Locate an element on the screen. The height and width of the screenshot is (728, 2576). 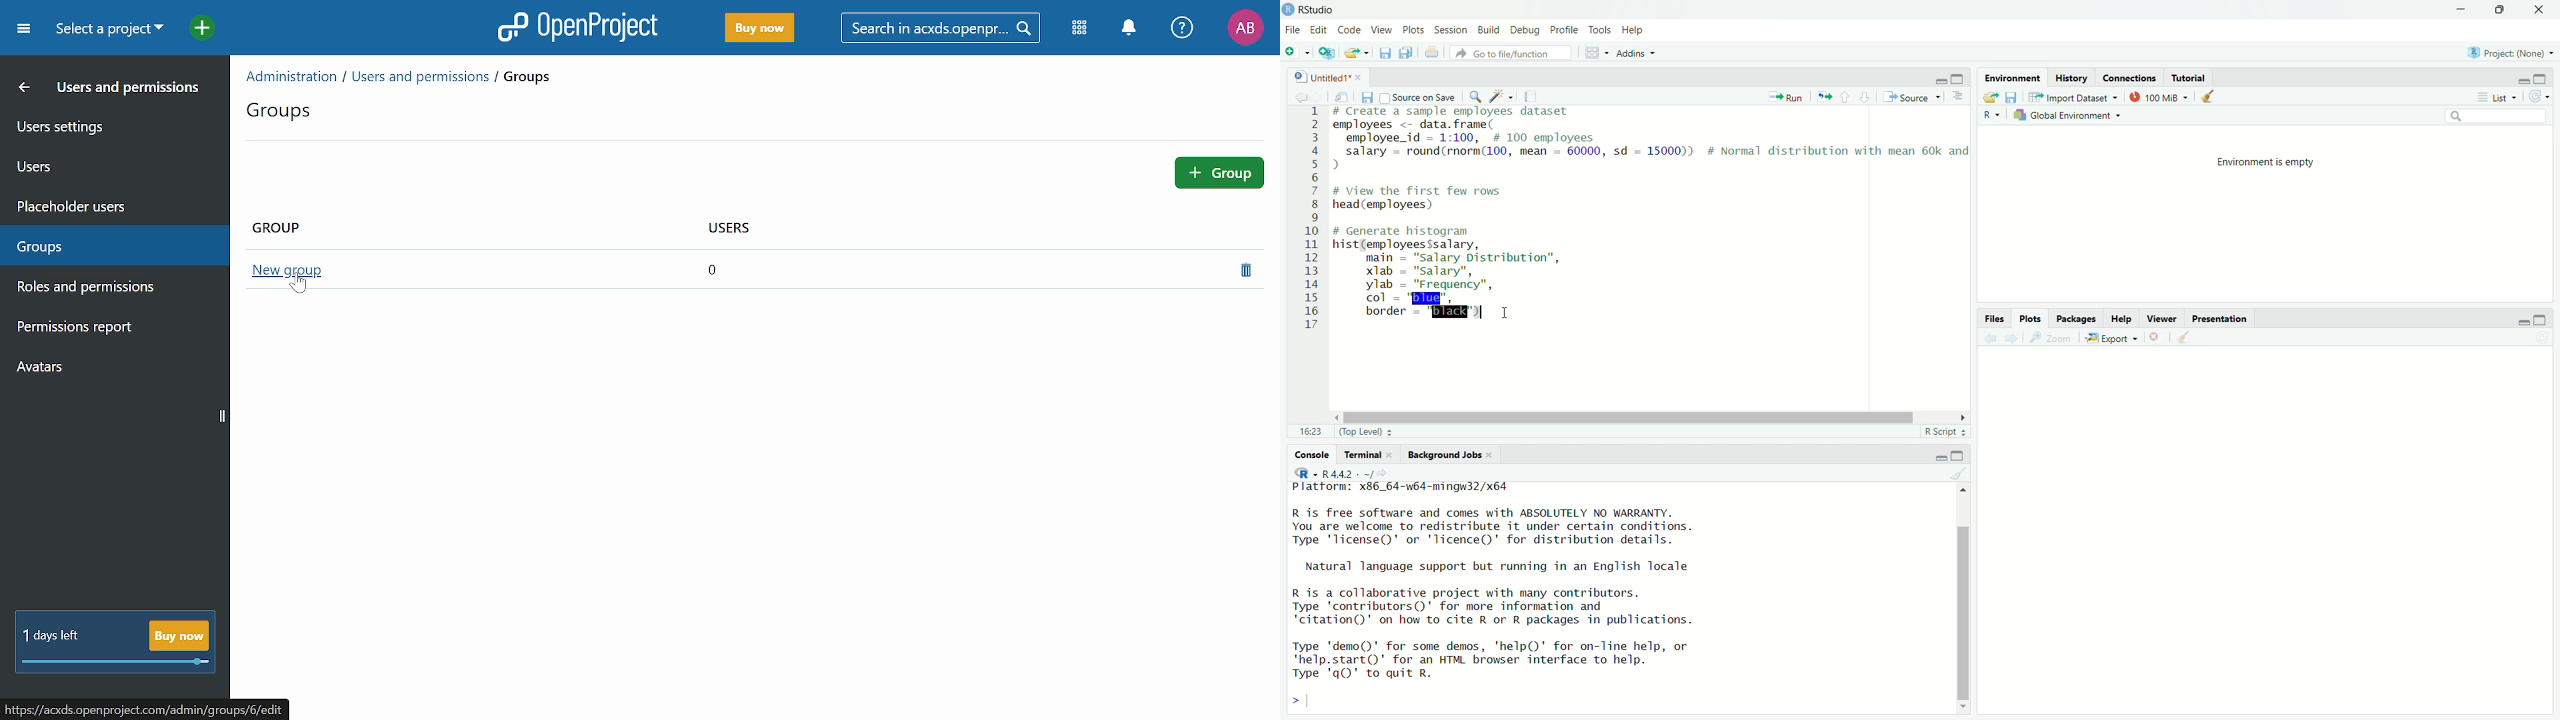
scroll down is located at coordinates (1964, 705).